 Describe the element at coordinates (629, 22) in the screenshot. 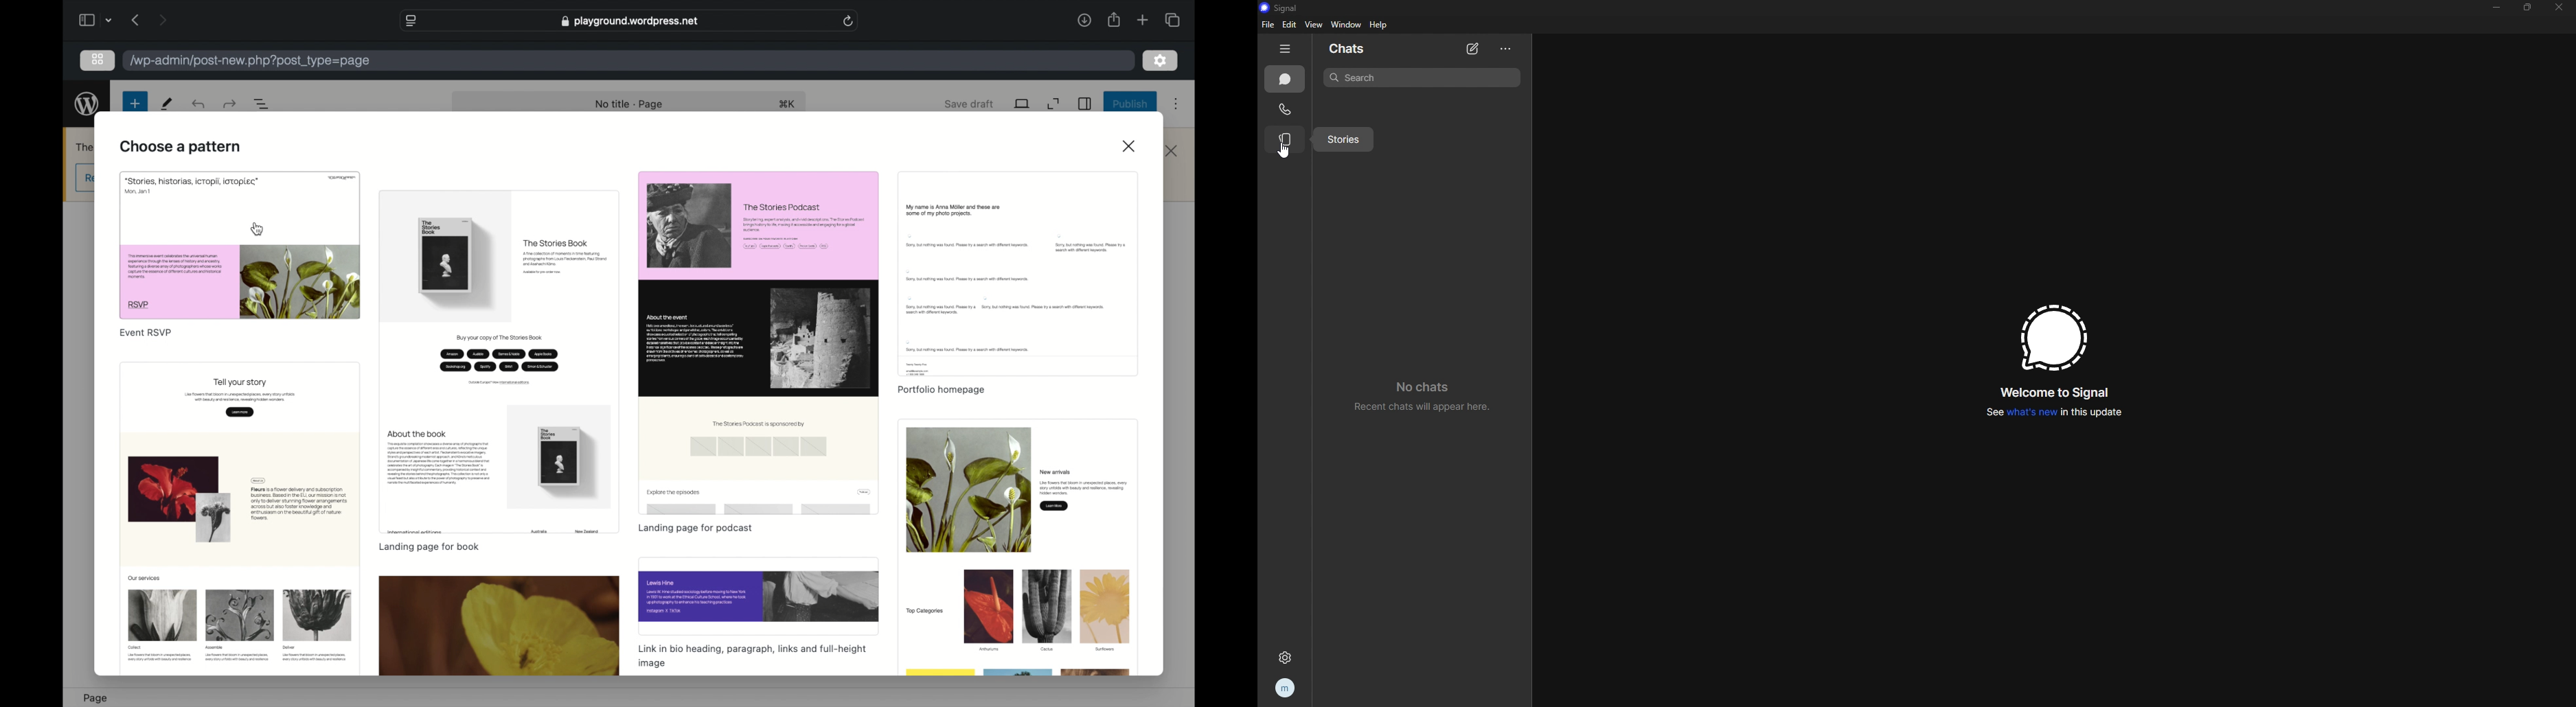

I see `web address` at that location.